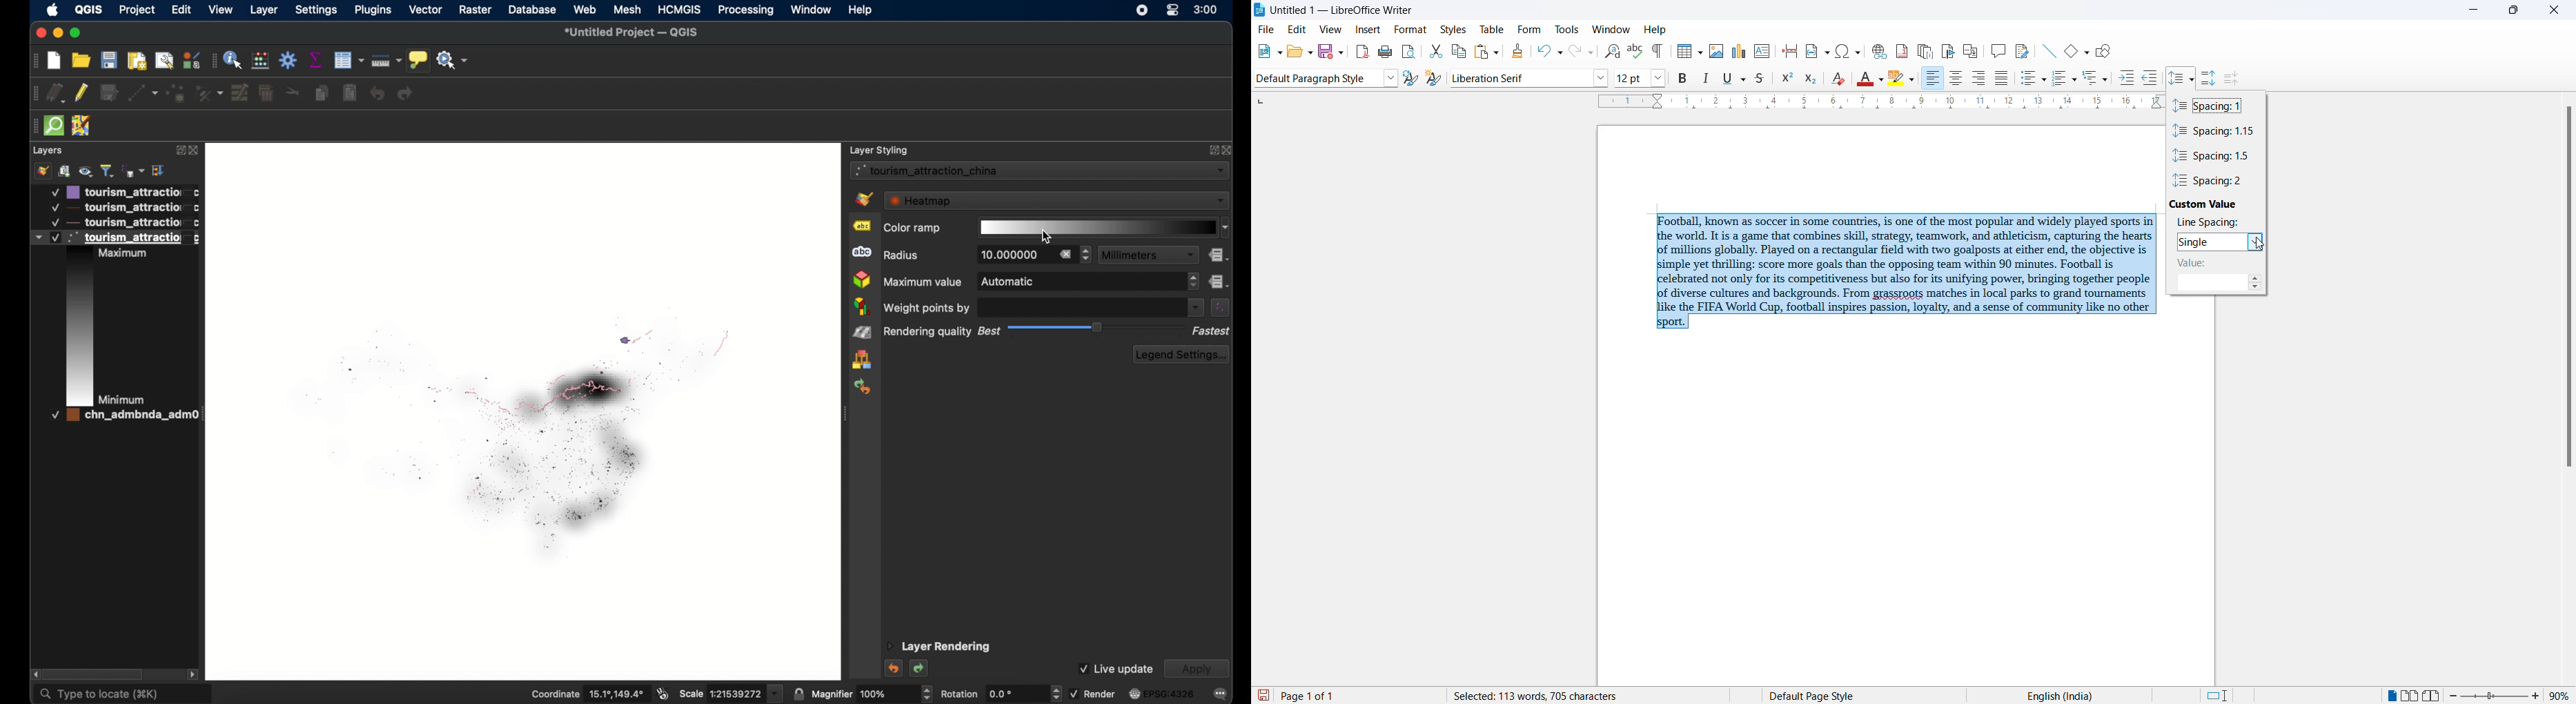  I want to click on clear direct formatting, so click(1838, 77).